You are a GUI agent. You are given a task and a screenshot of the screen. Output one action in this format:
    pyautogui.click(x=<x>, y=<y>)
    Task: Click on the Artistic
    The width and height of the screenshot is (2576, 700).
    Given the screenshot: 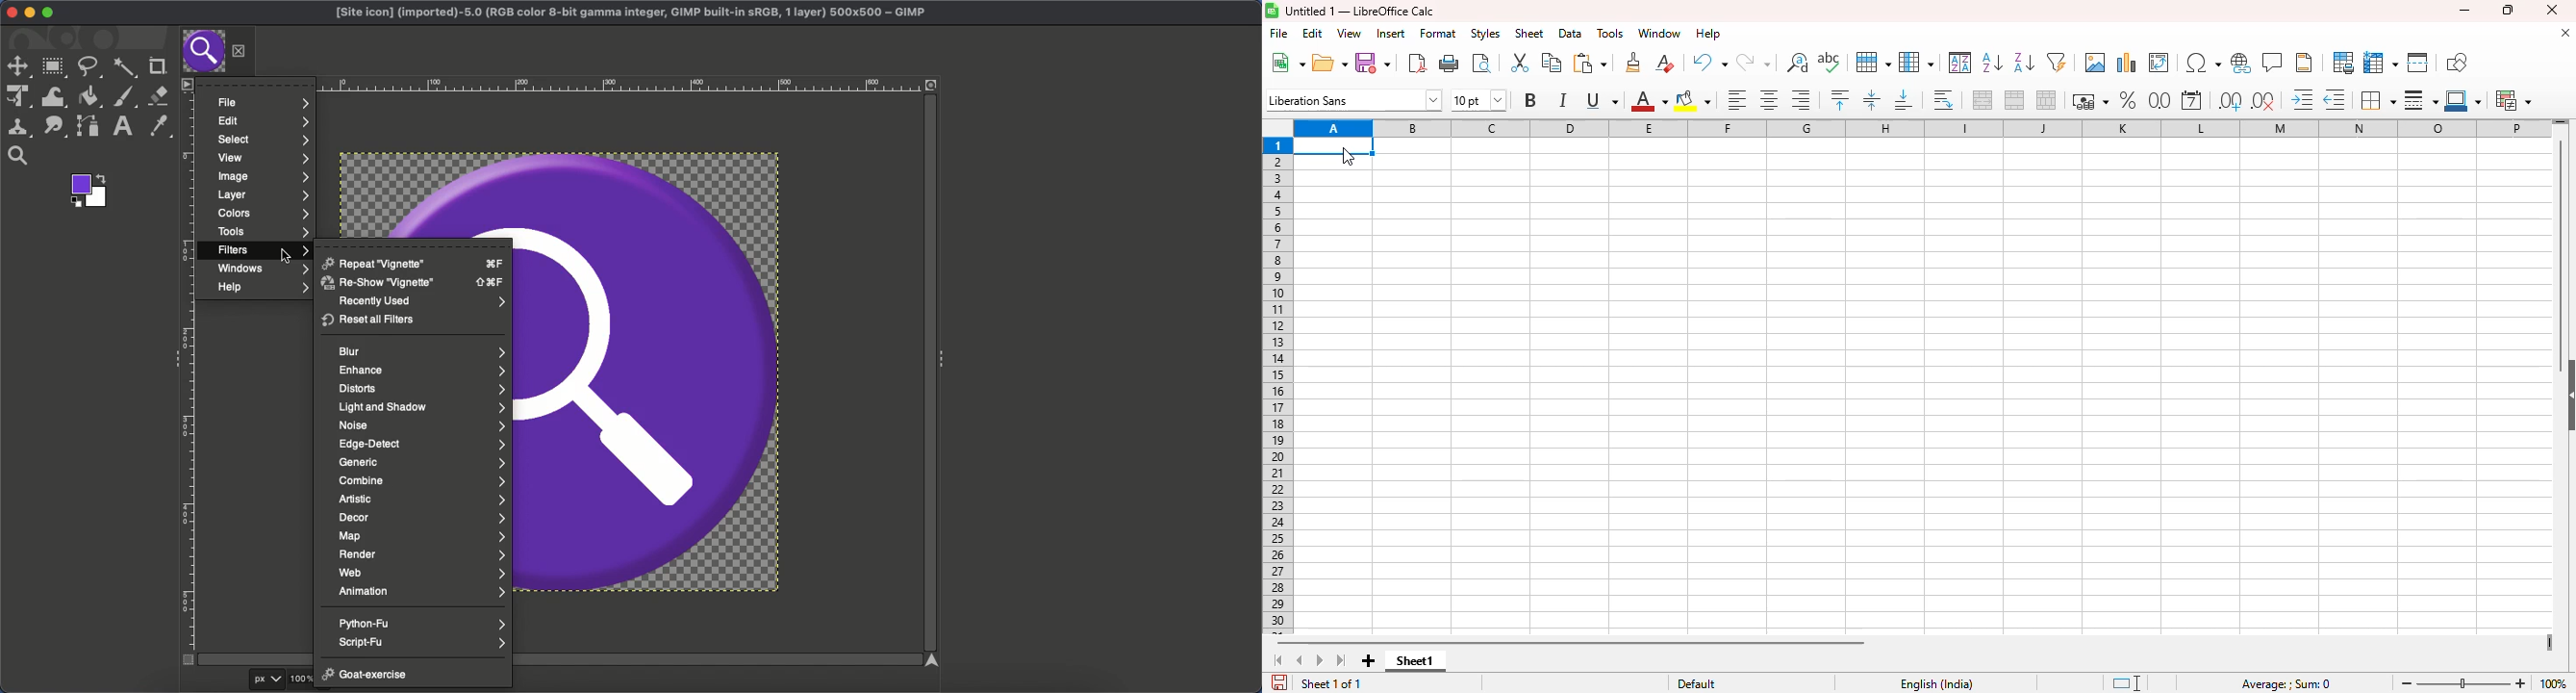 What is the action you would take?
    pyautogui.click(x=421, y=500)
    